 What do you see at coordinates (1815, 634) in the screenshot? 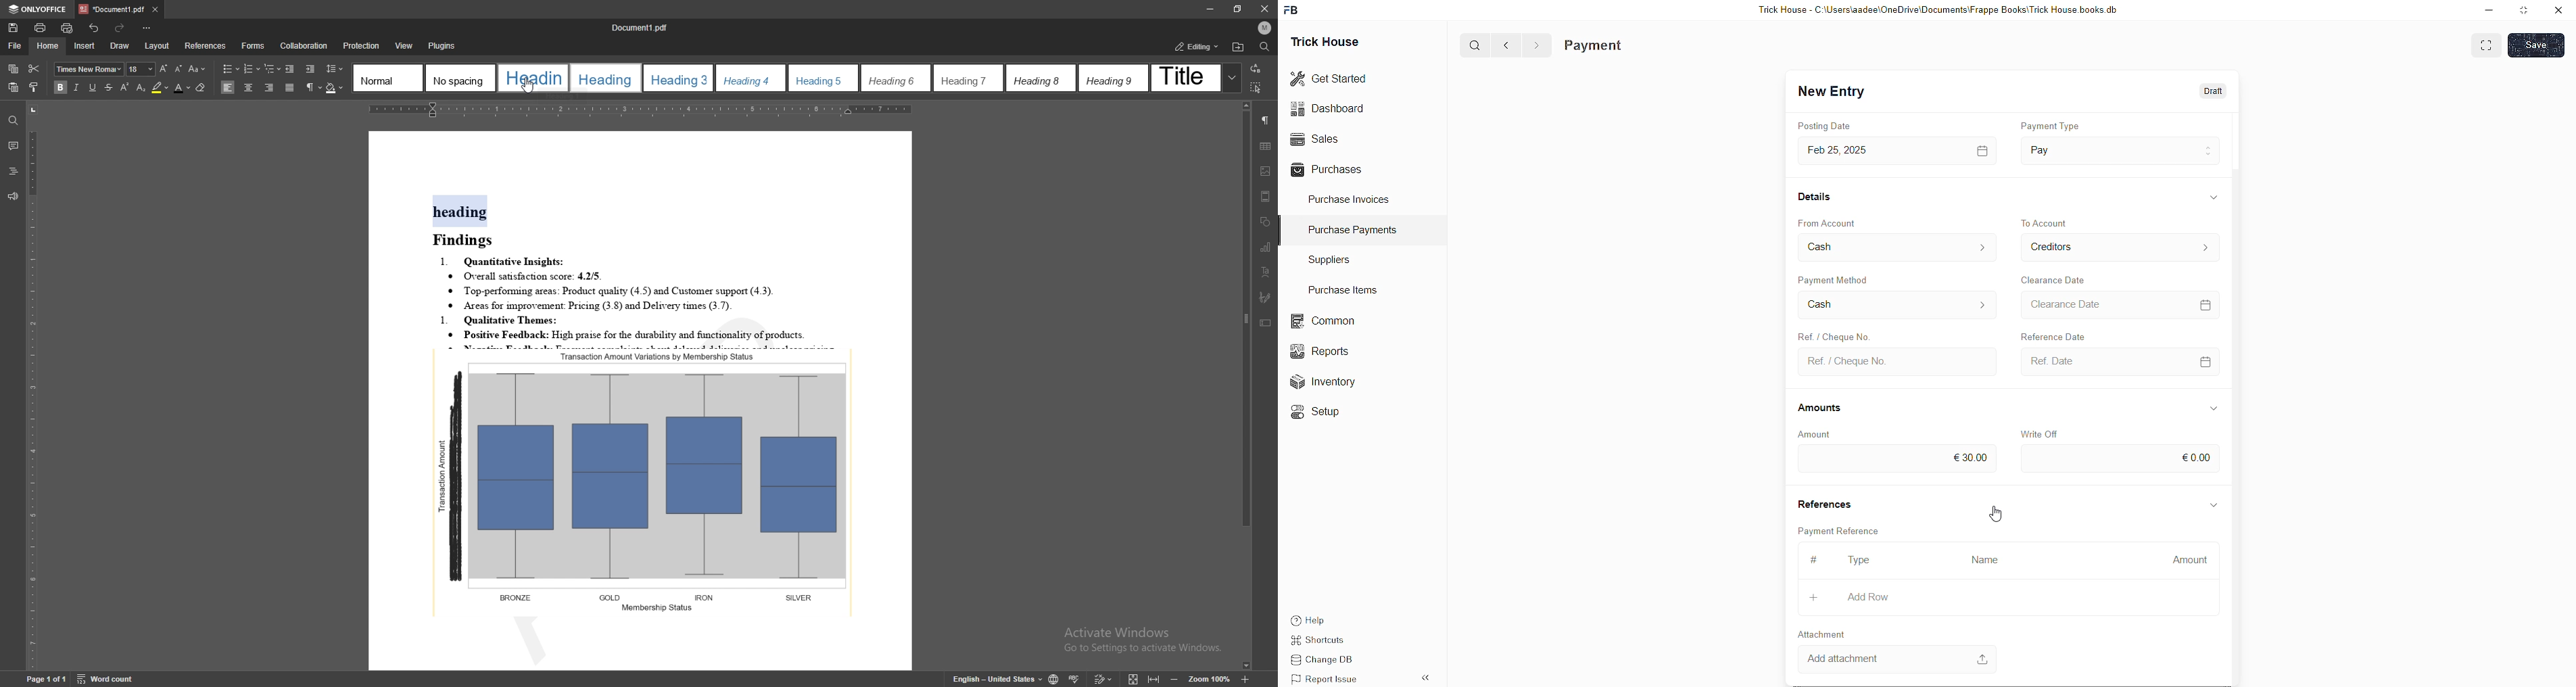
I see `Attachment` at bounding box center [1815, 634].